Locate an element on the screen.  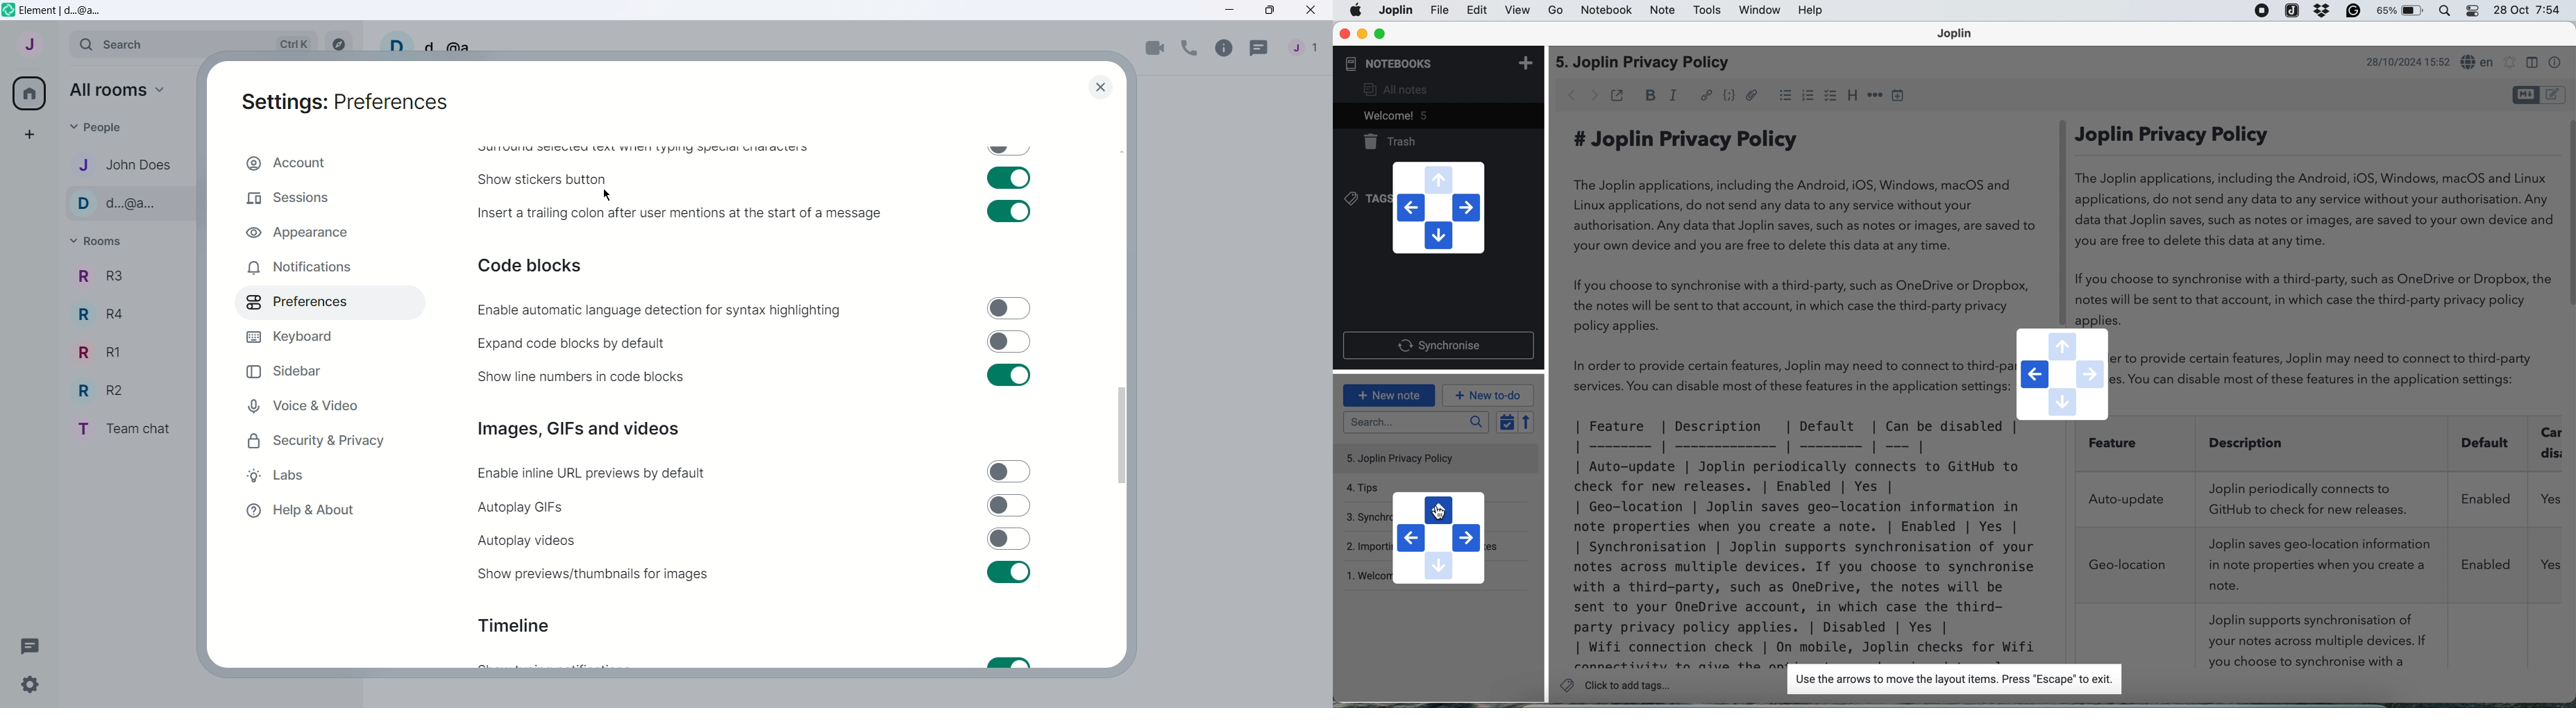
maximise is located at coordinates (1380, 34).